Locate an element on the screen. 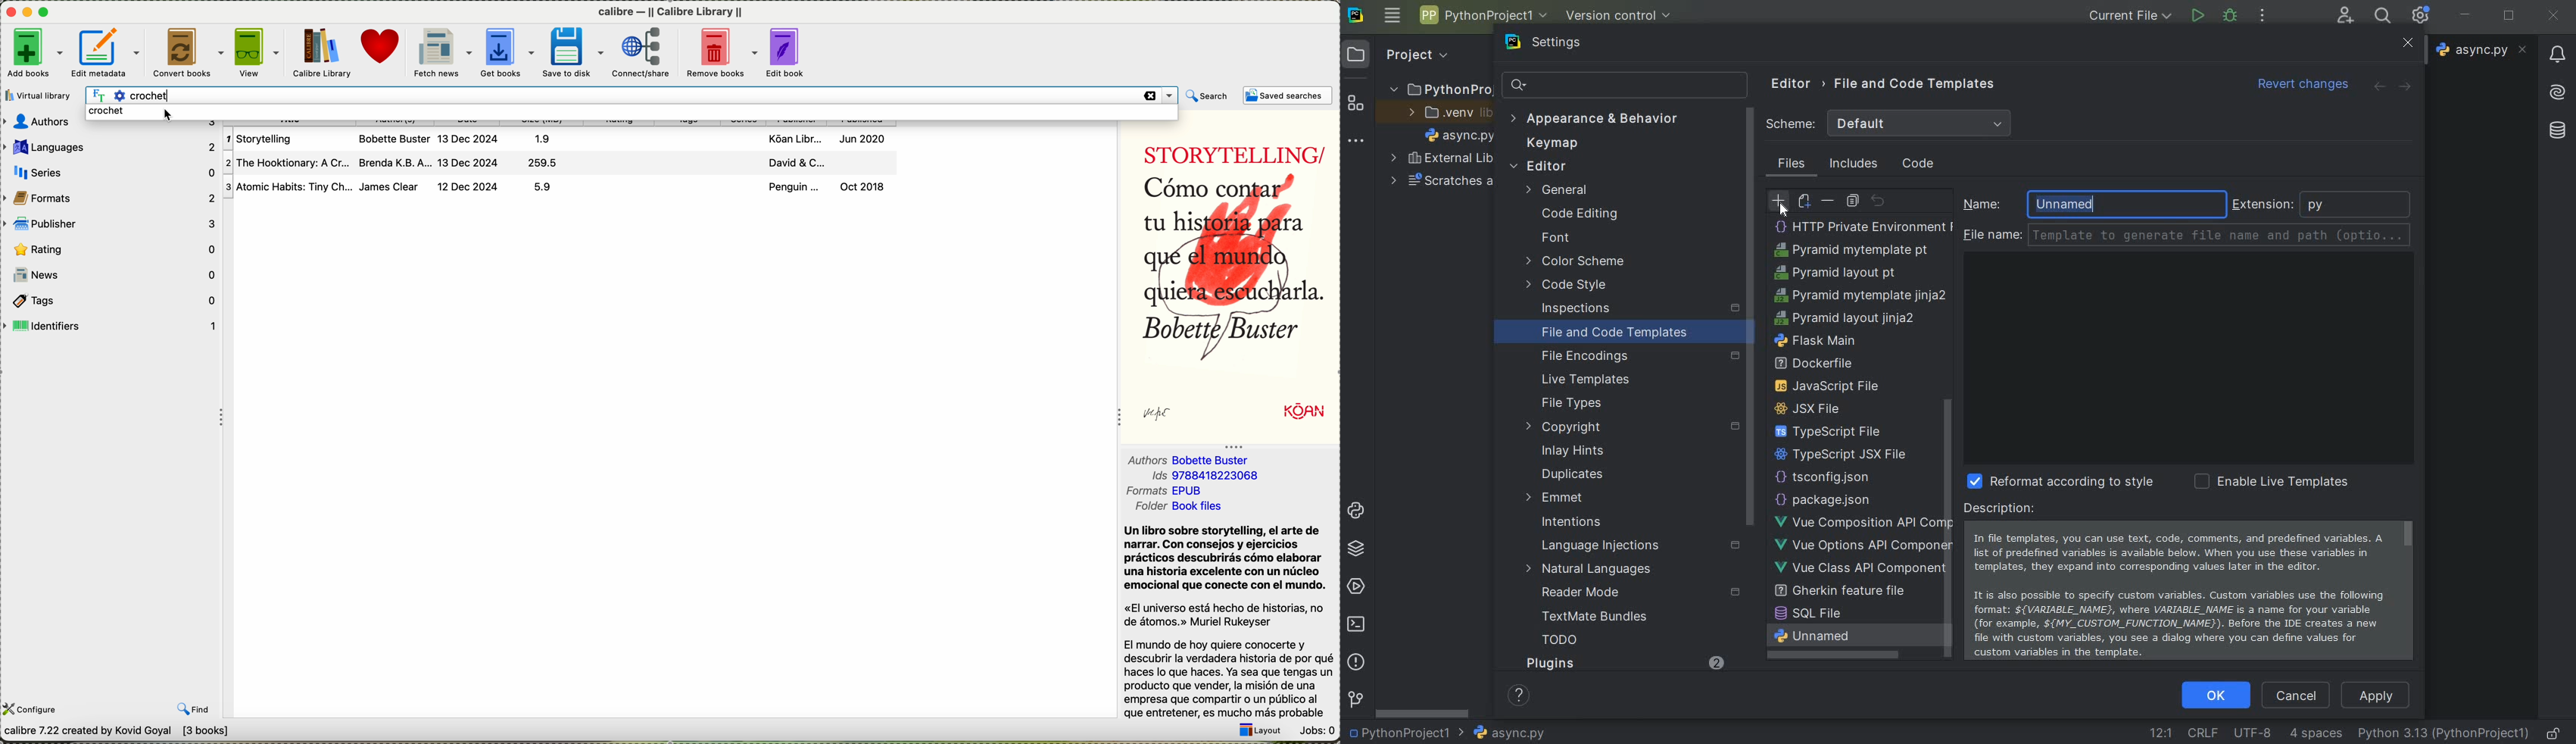 The height and width of the screenshot is (756, 2576). show help contents is located at coordinates (1522, 698).